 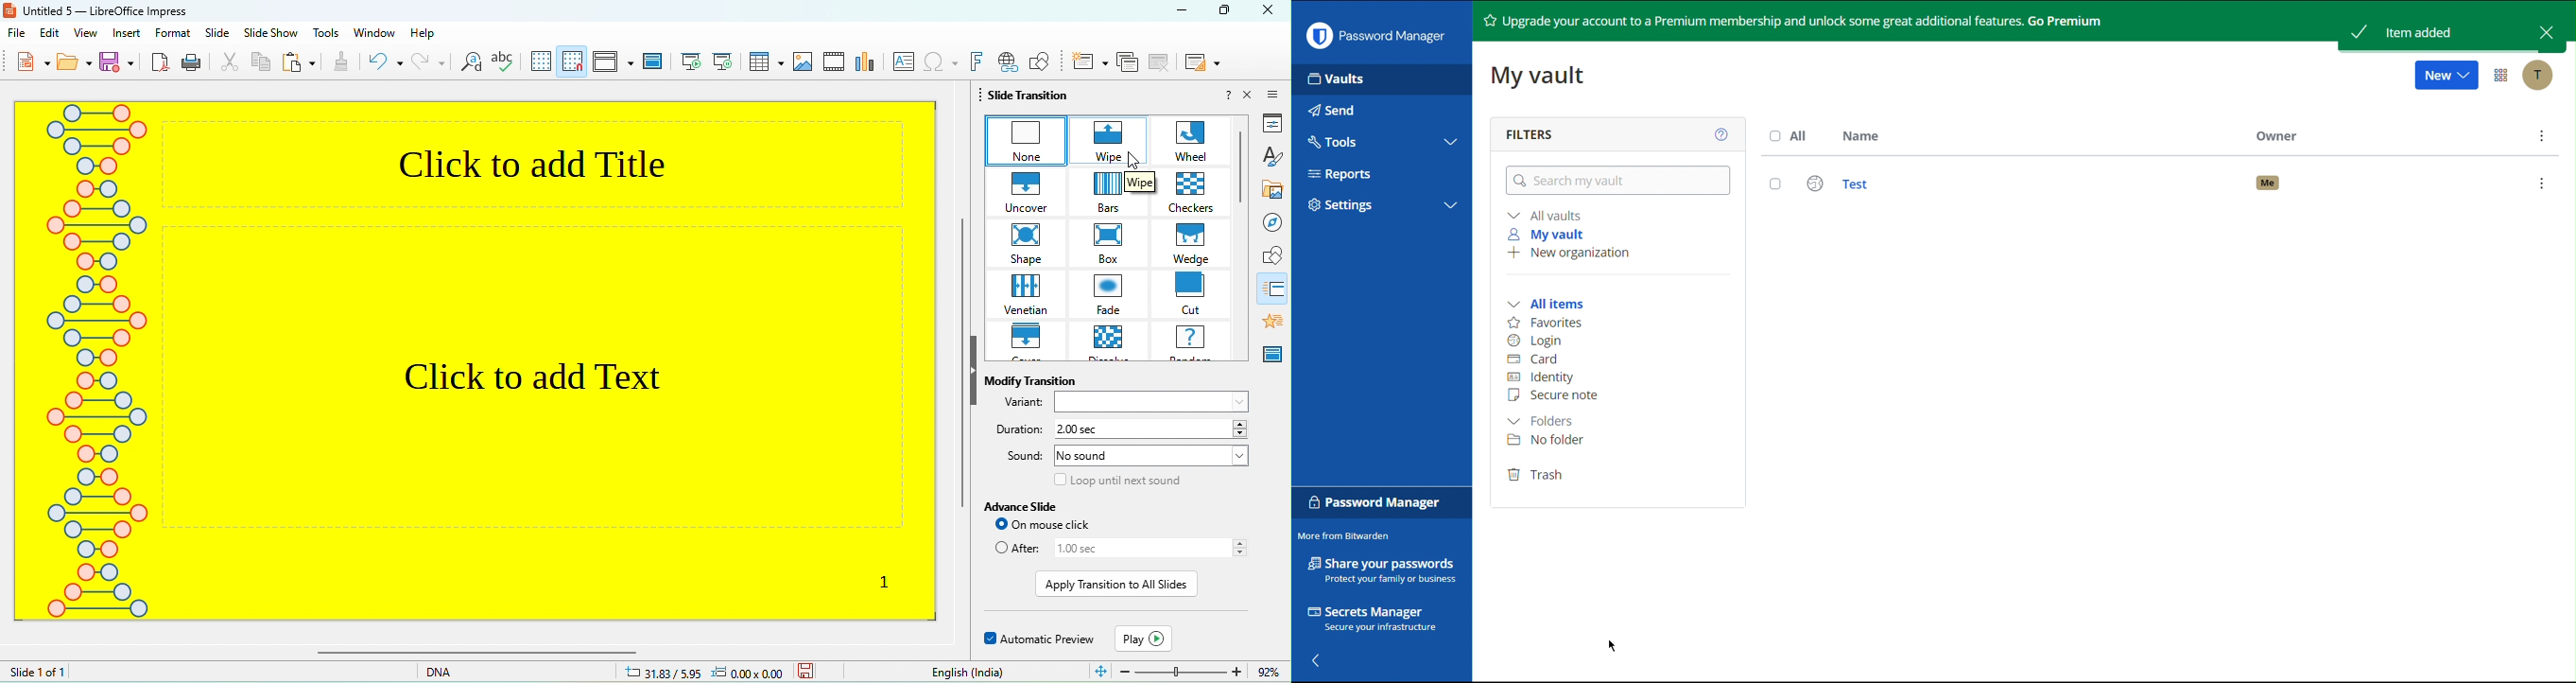 What do you see at coordinates (549, 161) in the screenshot?
I see `click to add title` at bounding box center [549, 161].